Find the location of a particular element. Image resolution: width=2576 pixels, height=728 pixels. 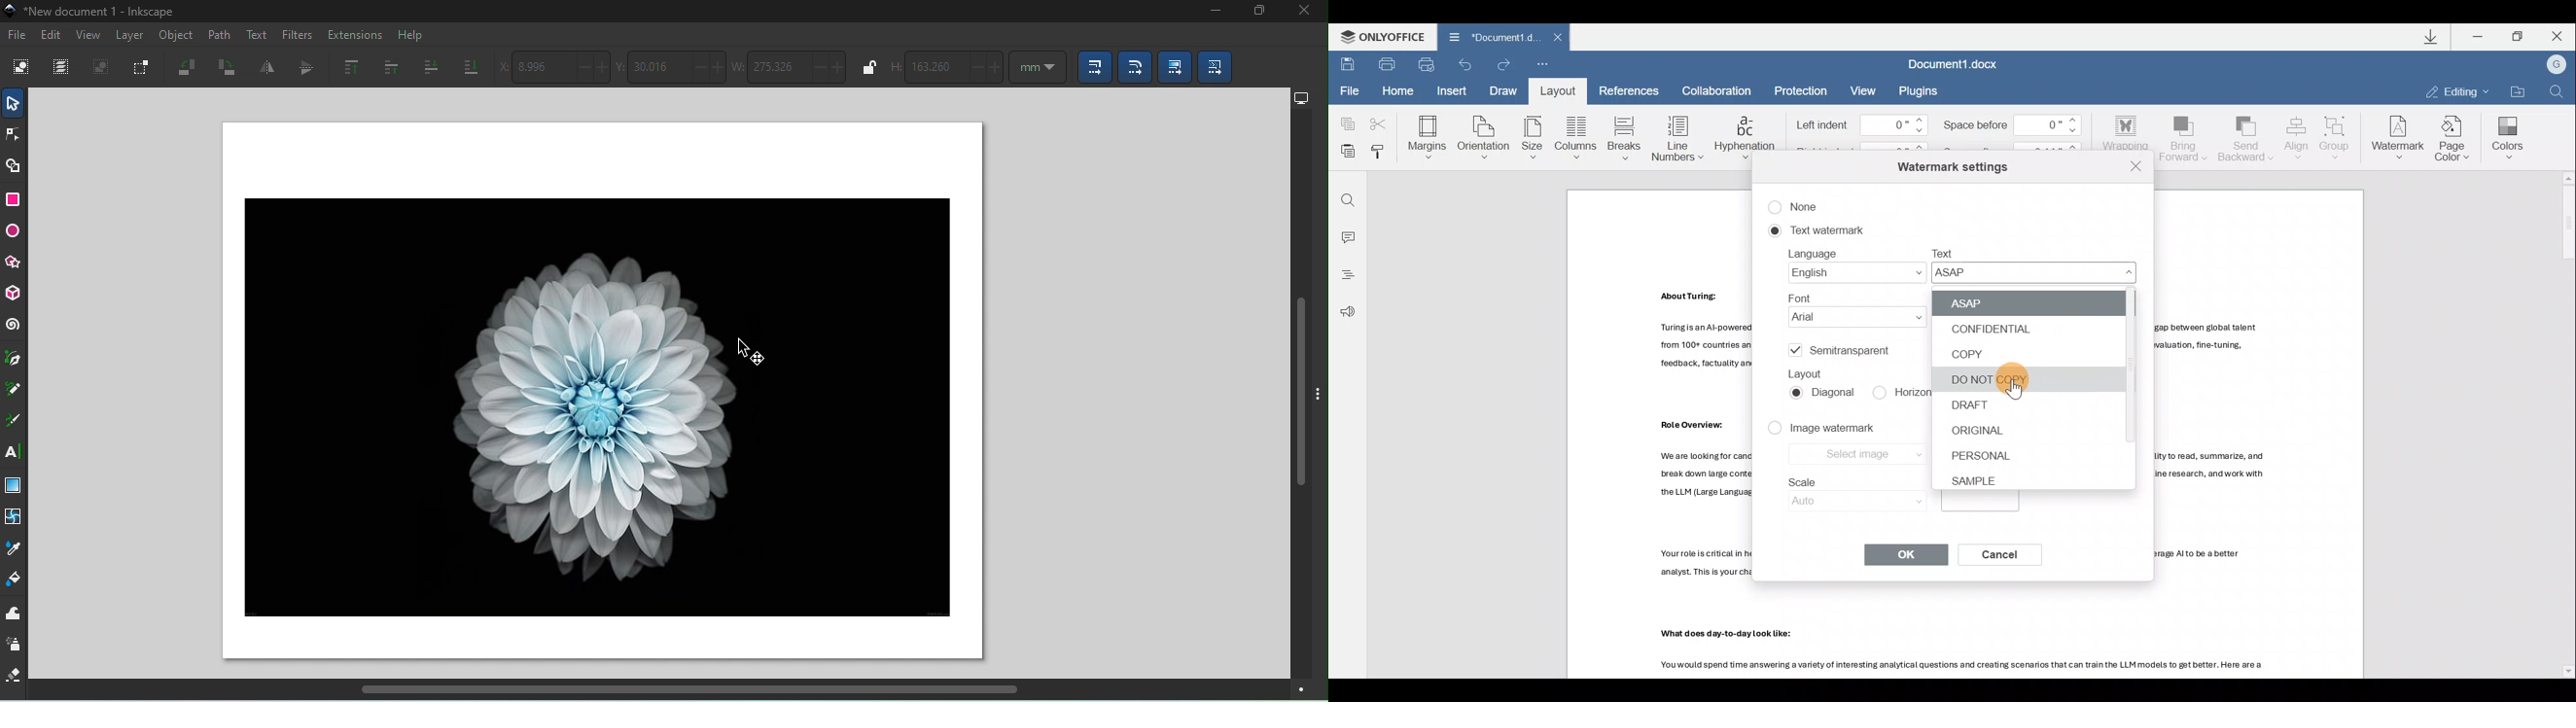

Left indent is located at coordinates (1858, 124).